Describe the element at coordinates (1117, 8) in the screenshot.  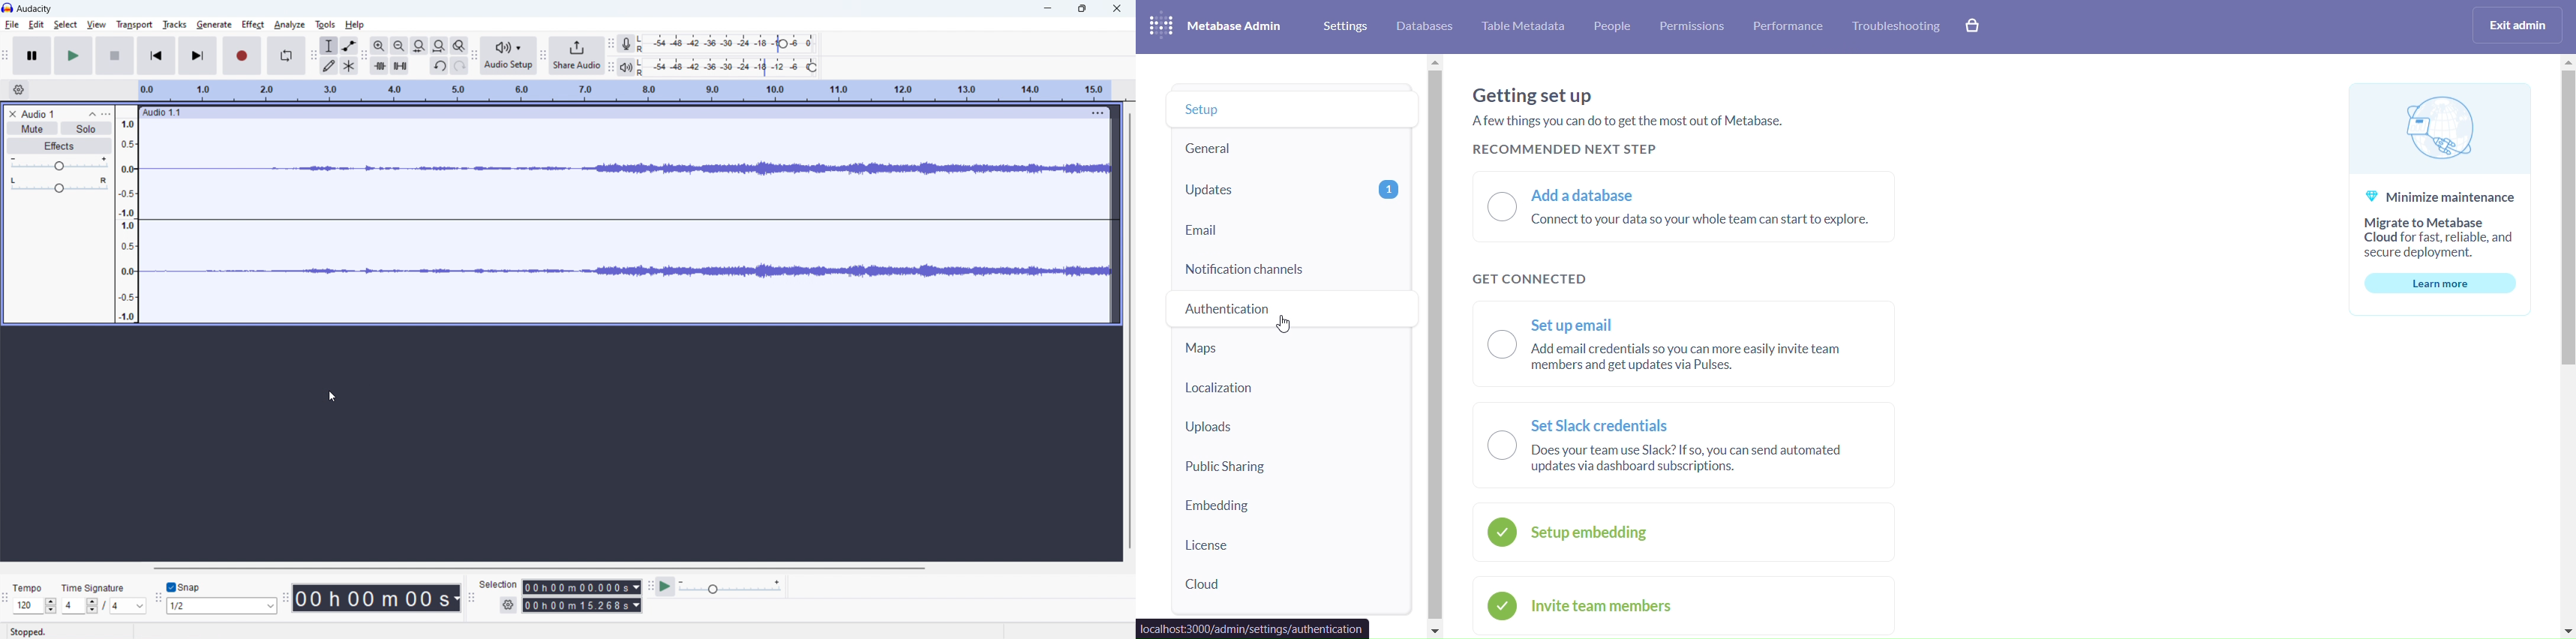
I see `close` at that location.